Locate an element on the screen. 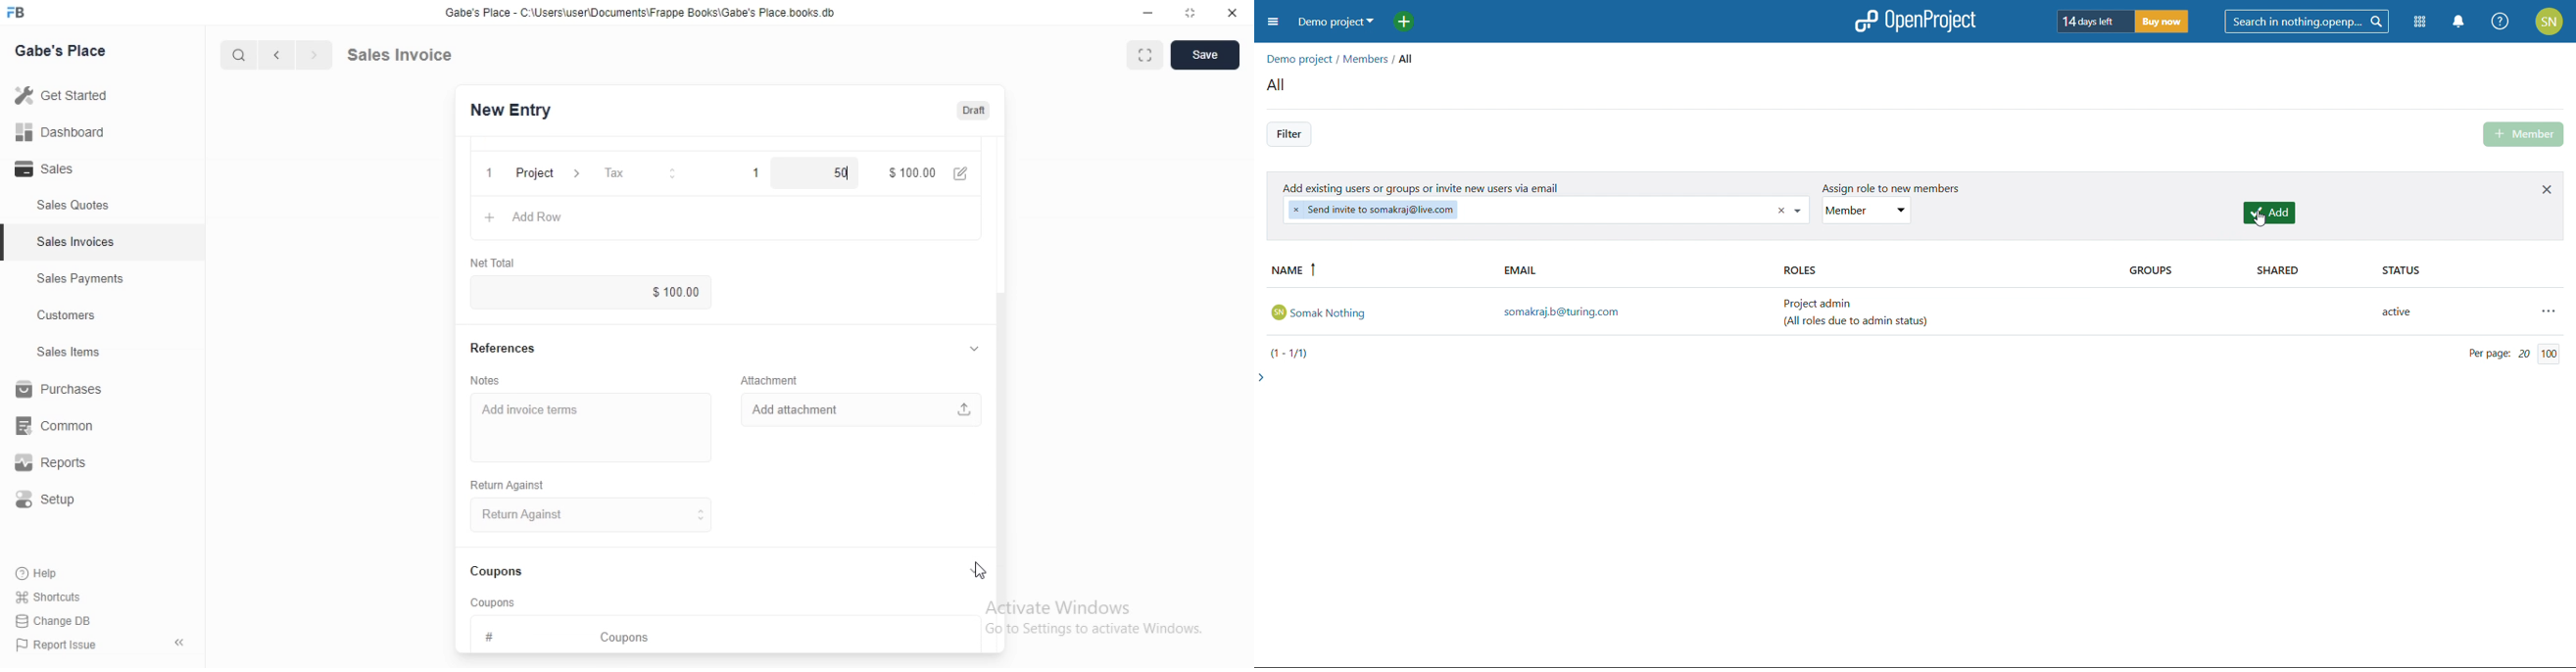  Project is located at coordinates (546, 171).